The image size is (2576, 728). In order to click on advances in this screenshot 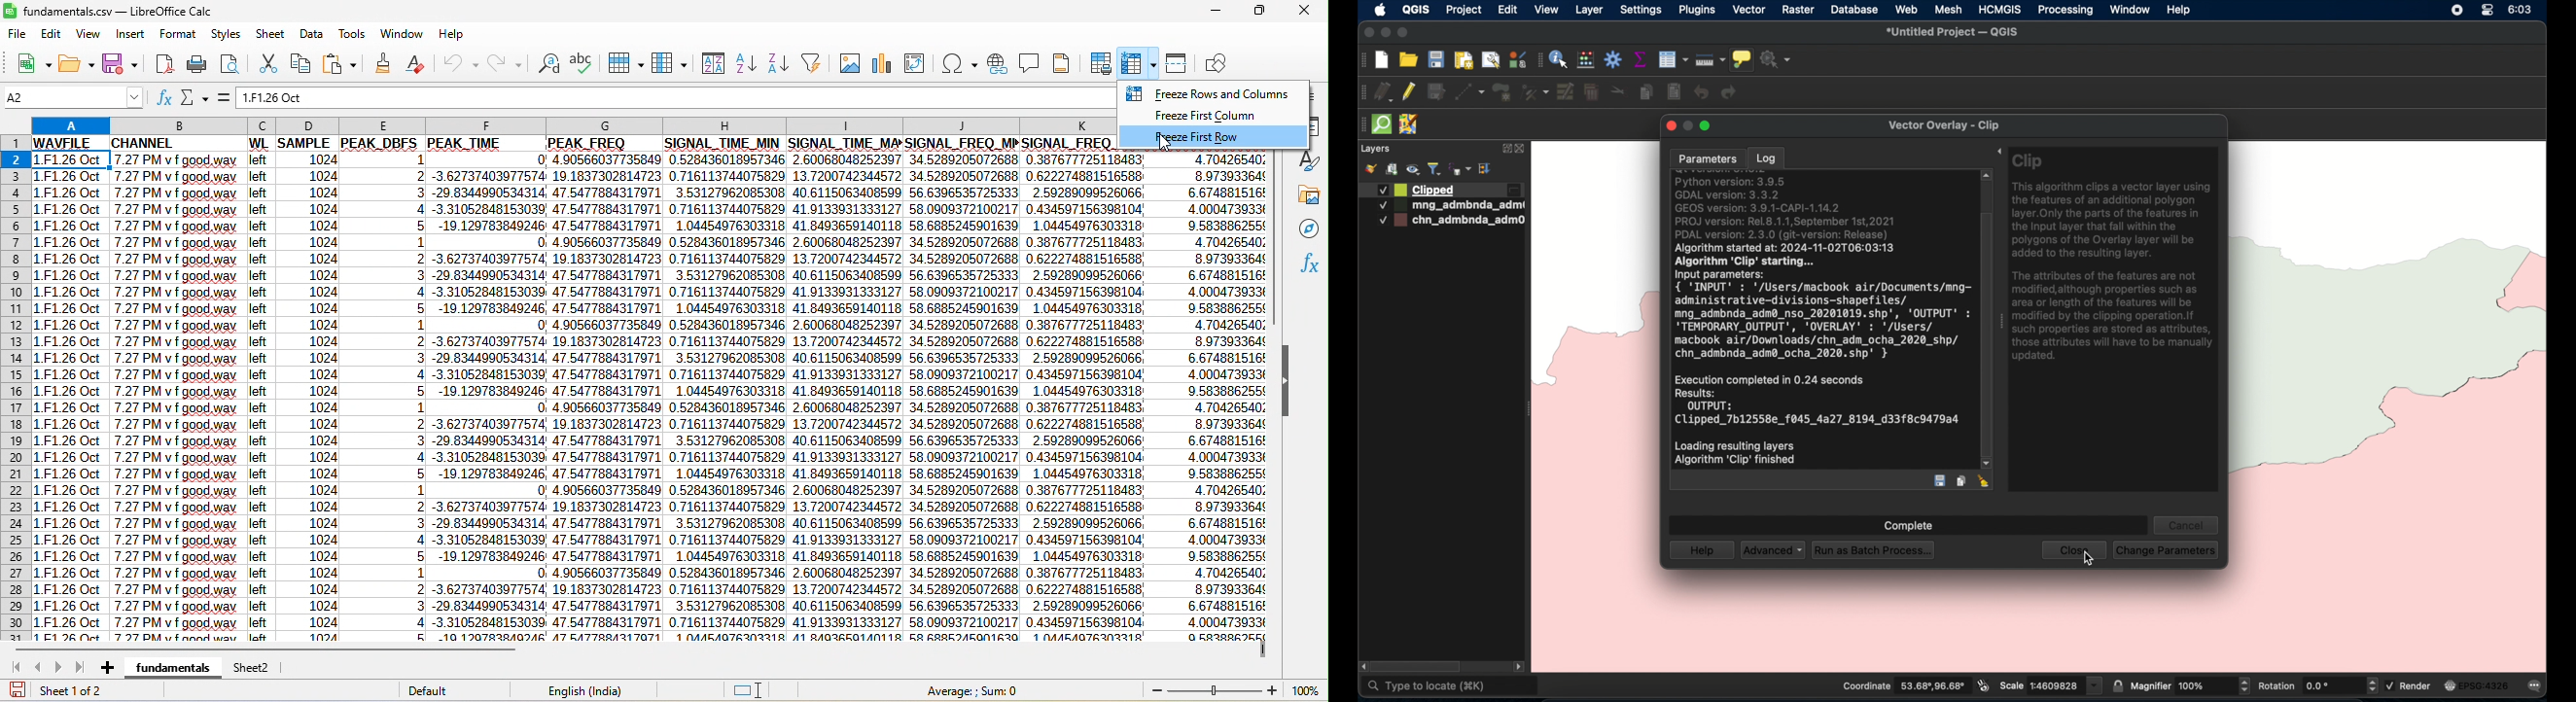, I will do `click(1772, 549)`.